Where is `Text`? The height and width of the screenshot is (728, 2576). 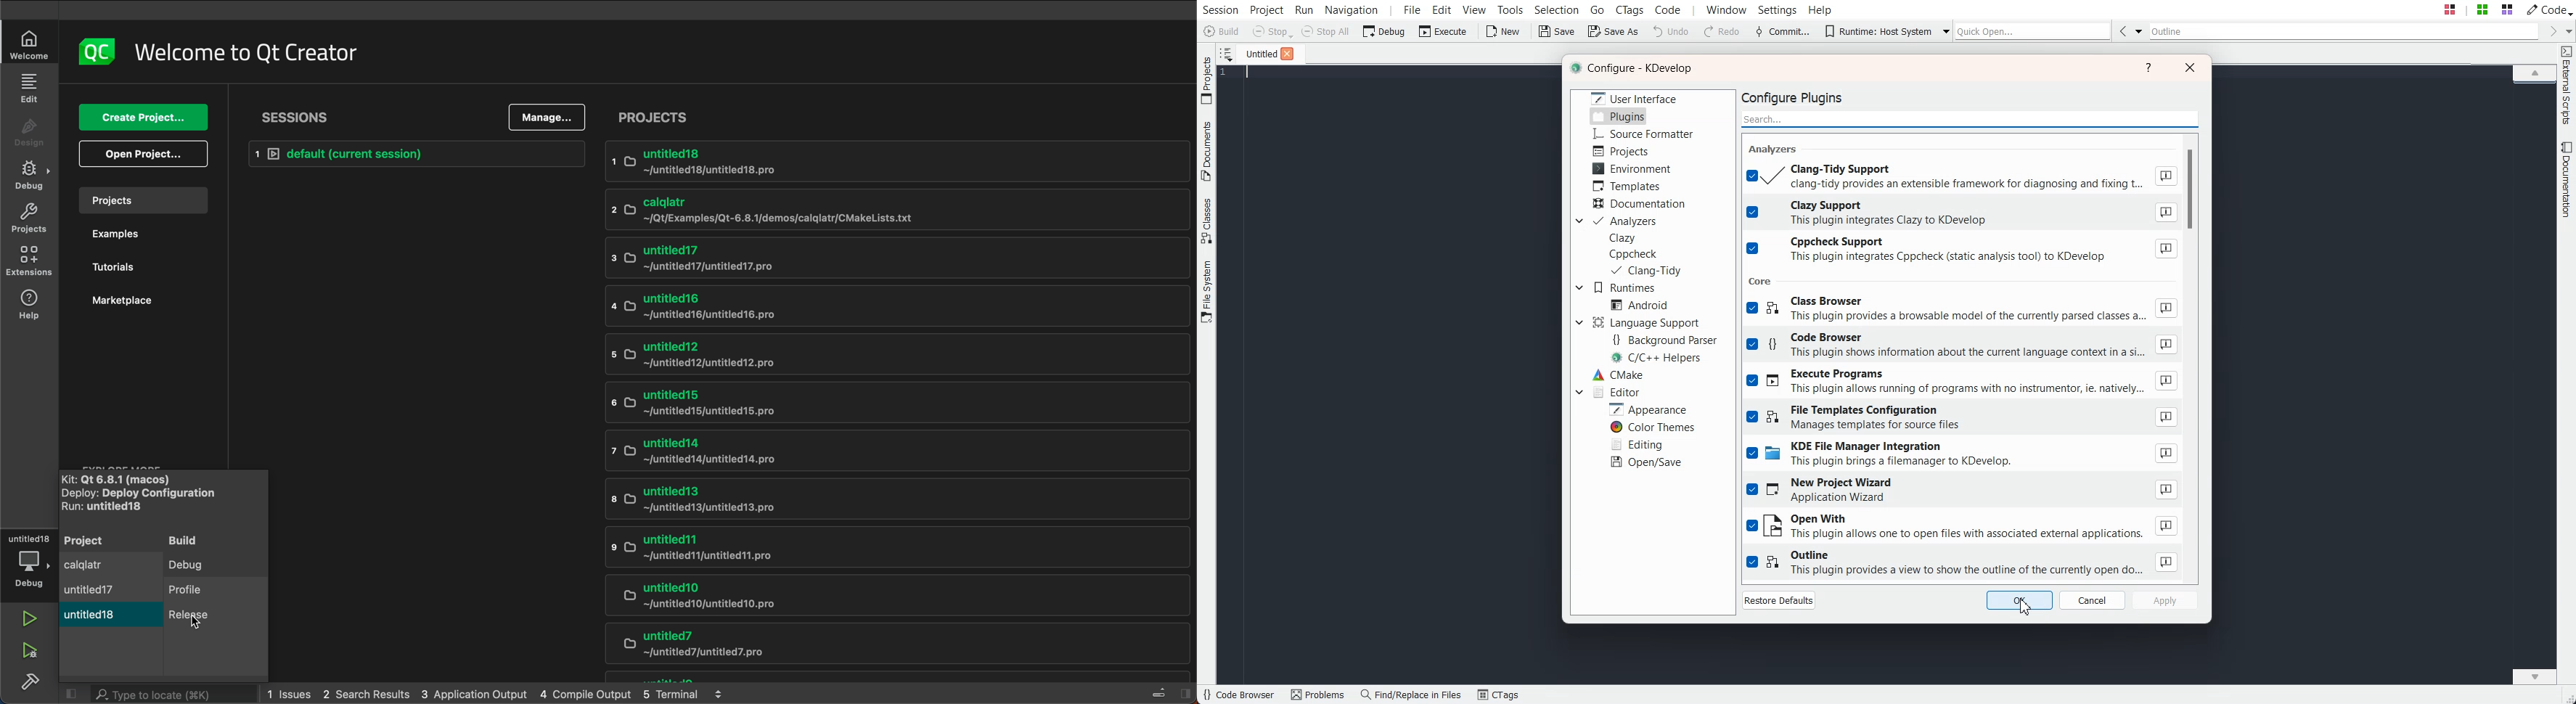 Text is located at coordinates (1797, 97).